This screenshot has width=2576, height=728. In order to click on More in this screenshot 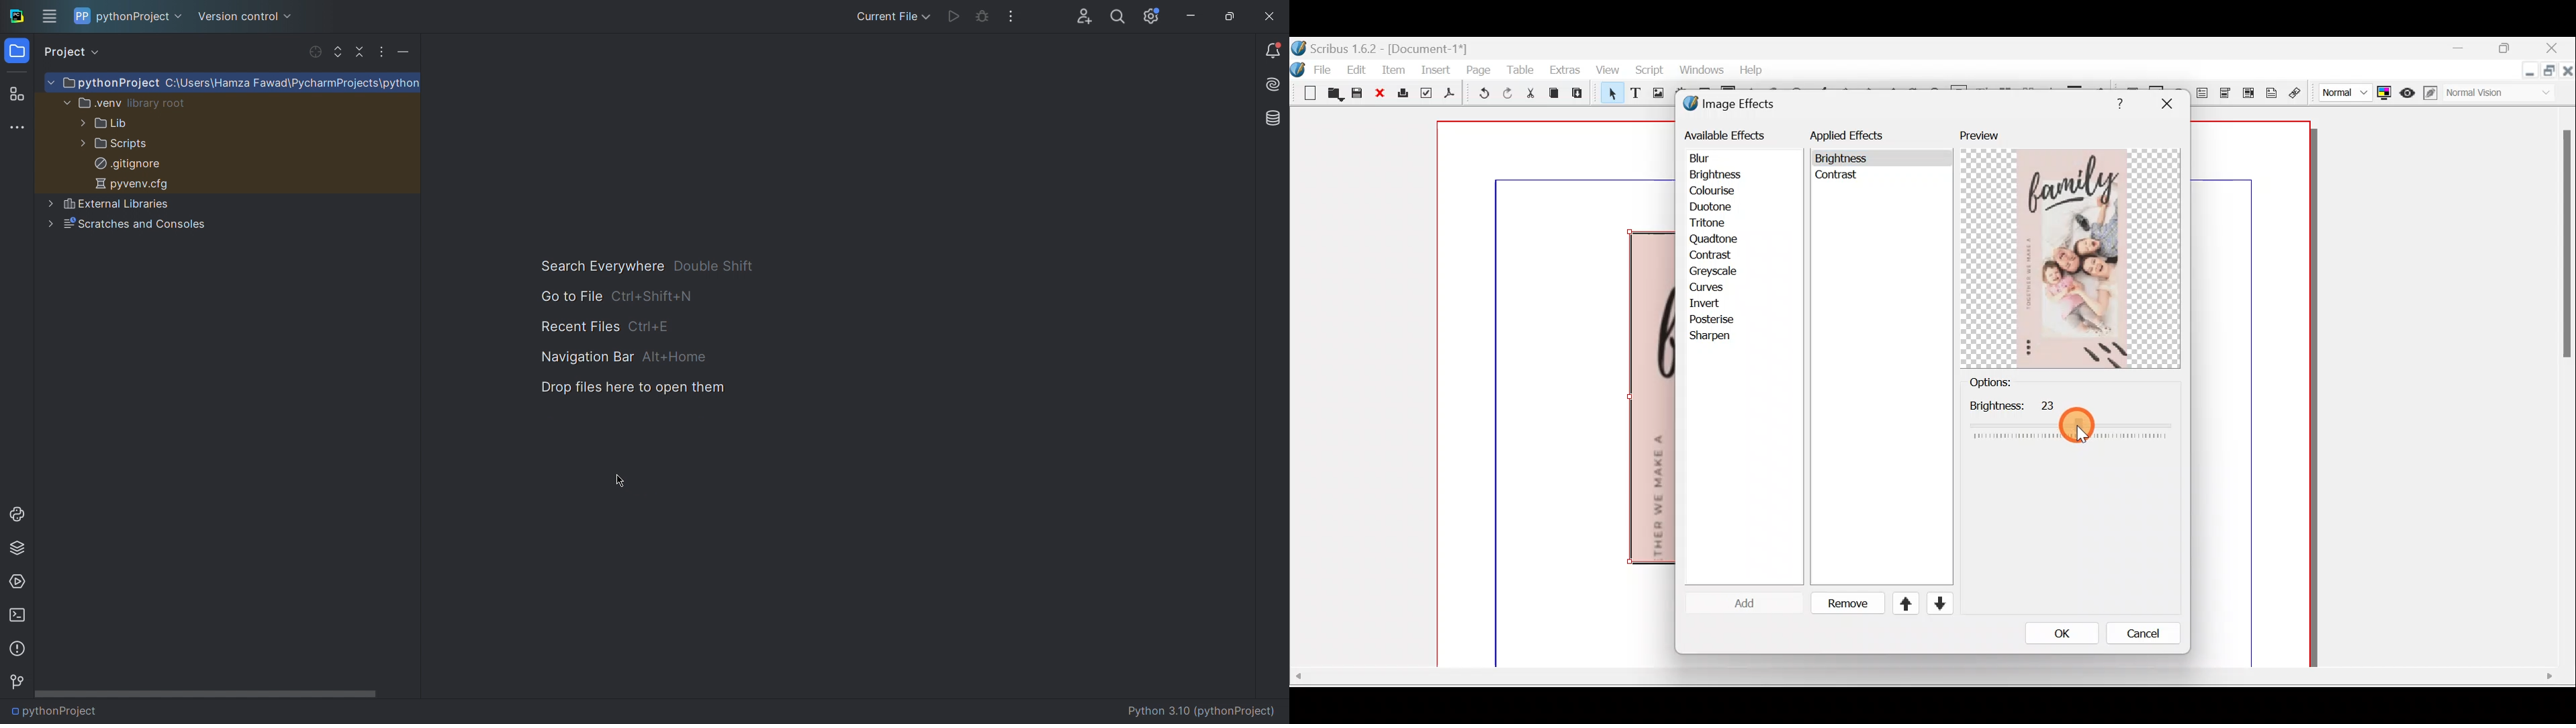, I will do `click(21, 128)`.